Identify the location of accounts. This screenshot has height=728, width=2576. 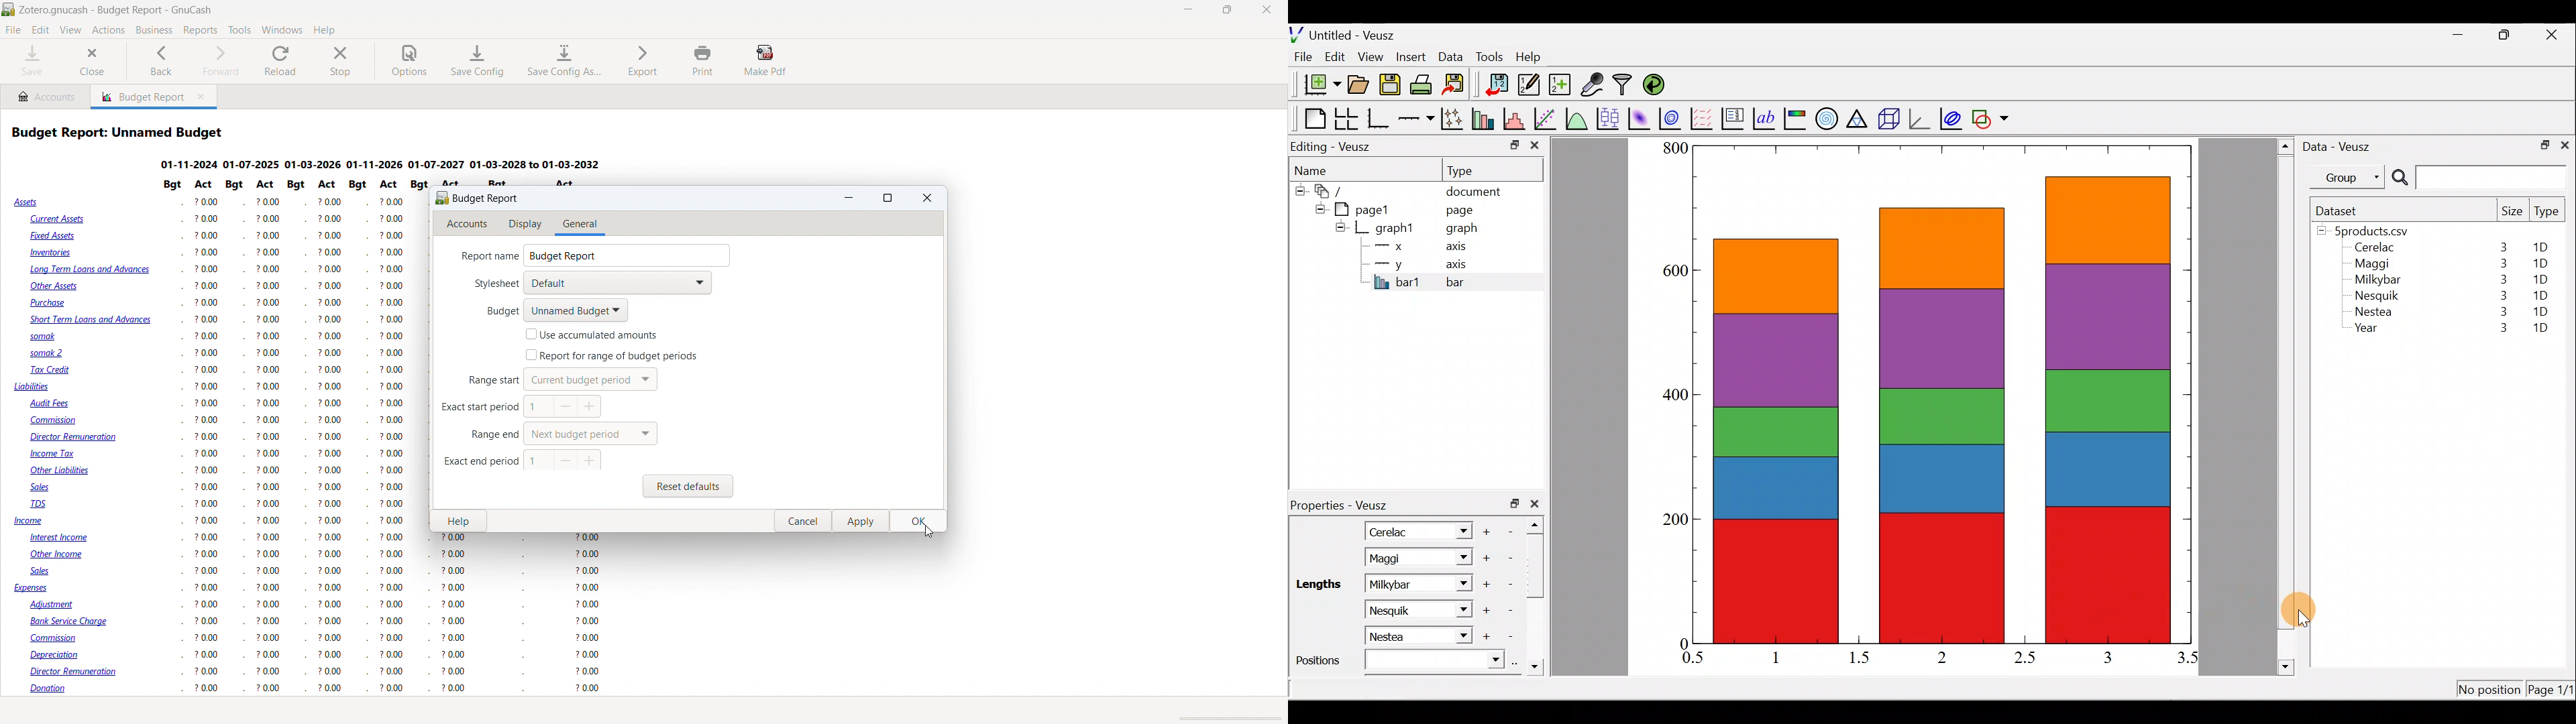
(468, 225).